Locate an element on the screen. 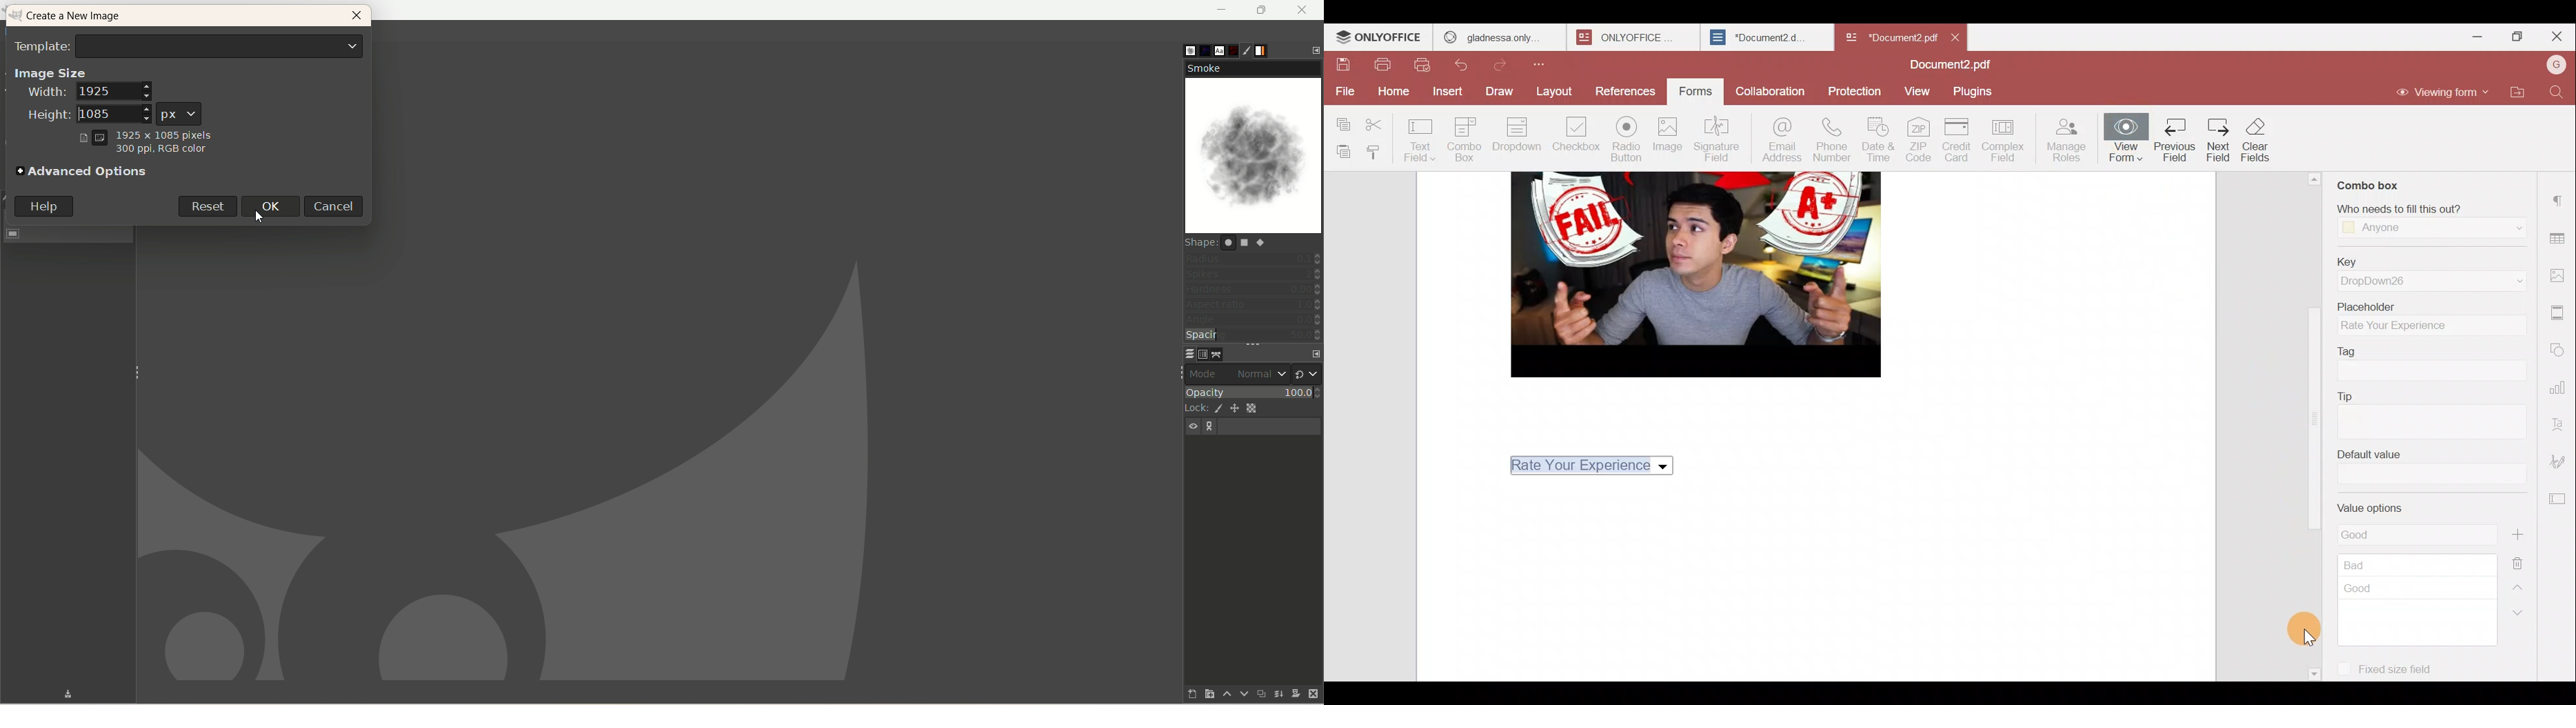 The width and height of the screenshot is (2576, 728). Paragraph settings is located at coordinates (2560, 197).